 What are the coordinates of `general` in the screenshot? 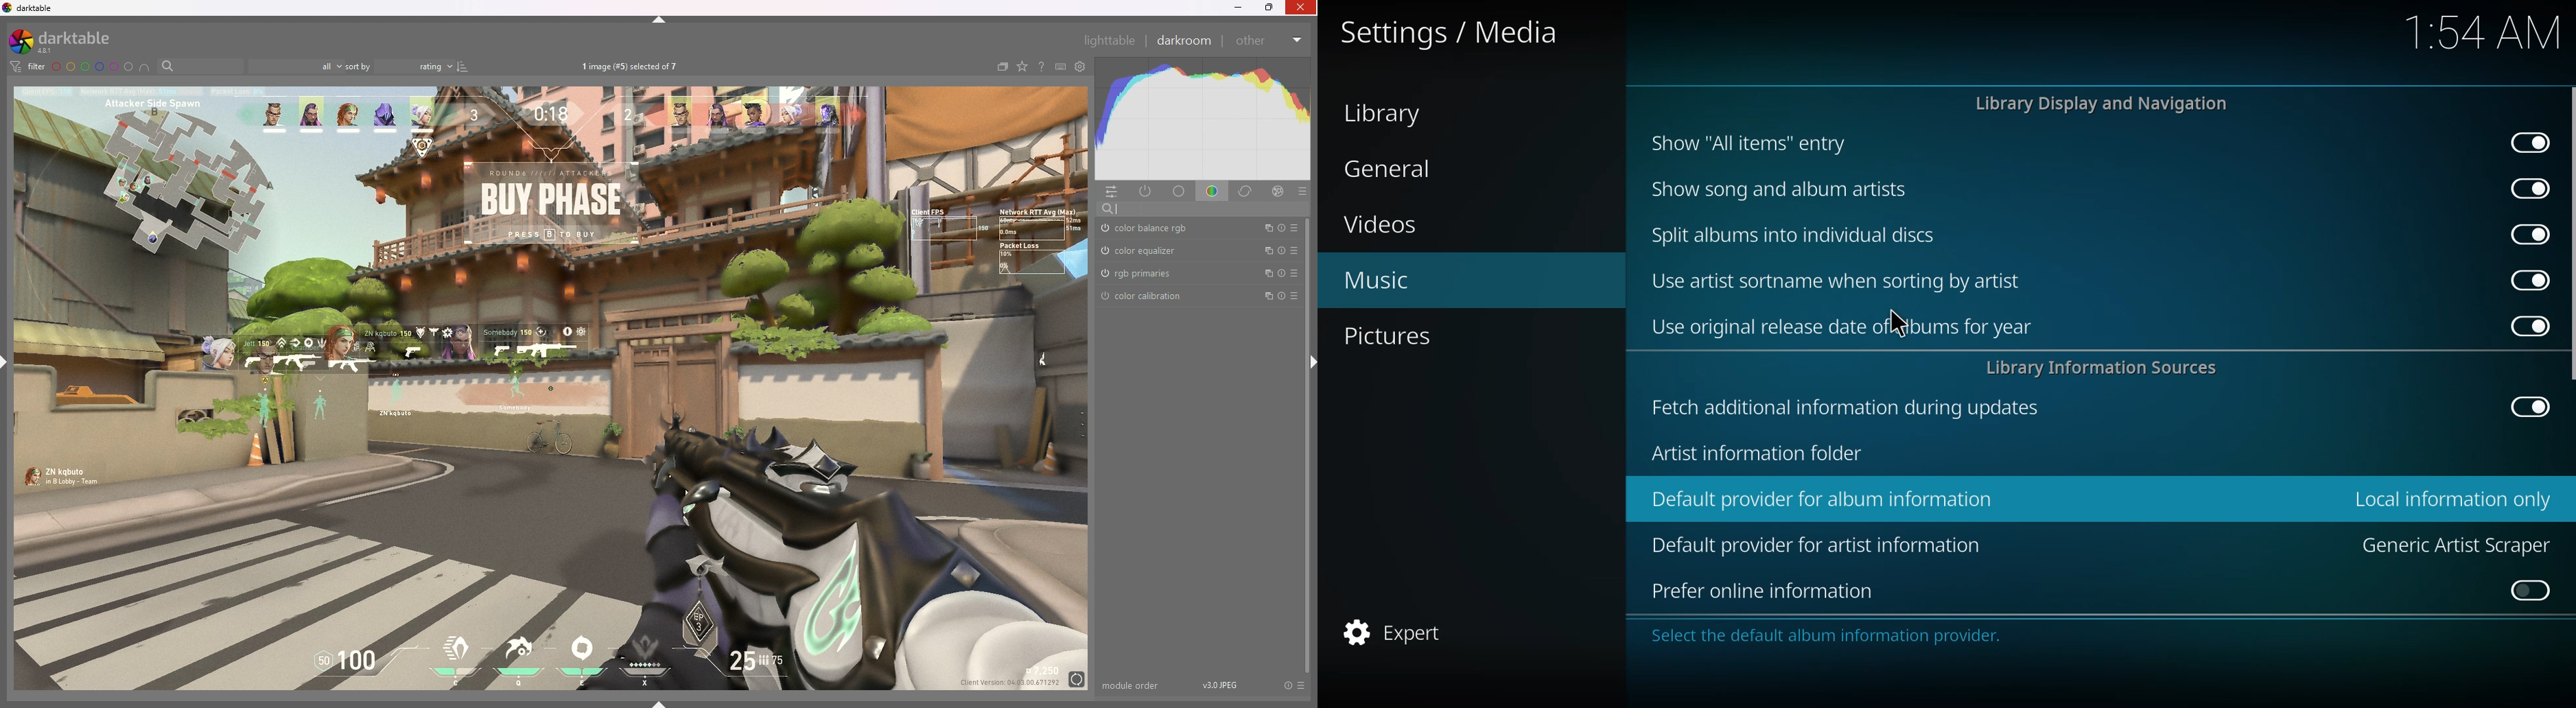 It's located at (1399, 169).